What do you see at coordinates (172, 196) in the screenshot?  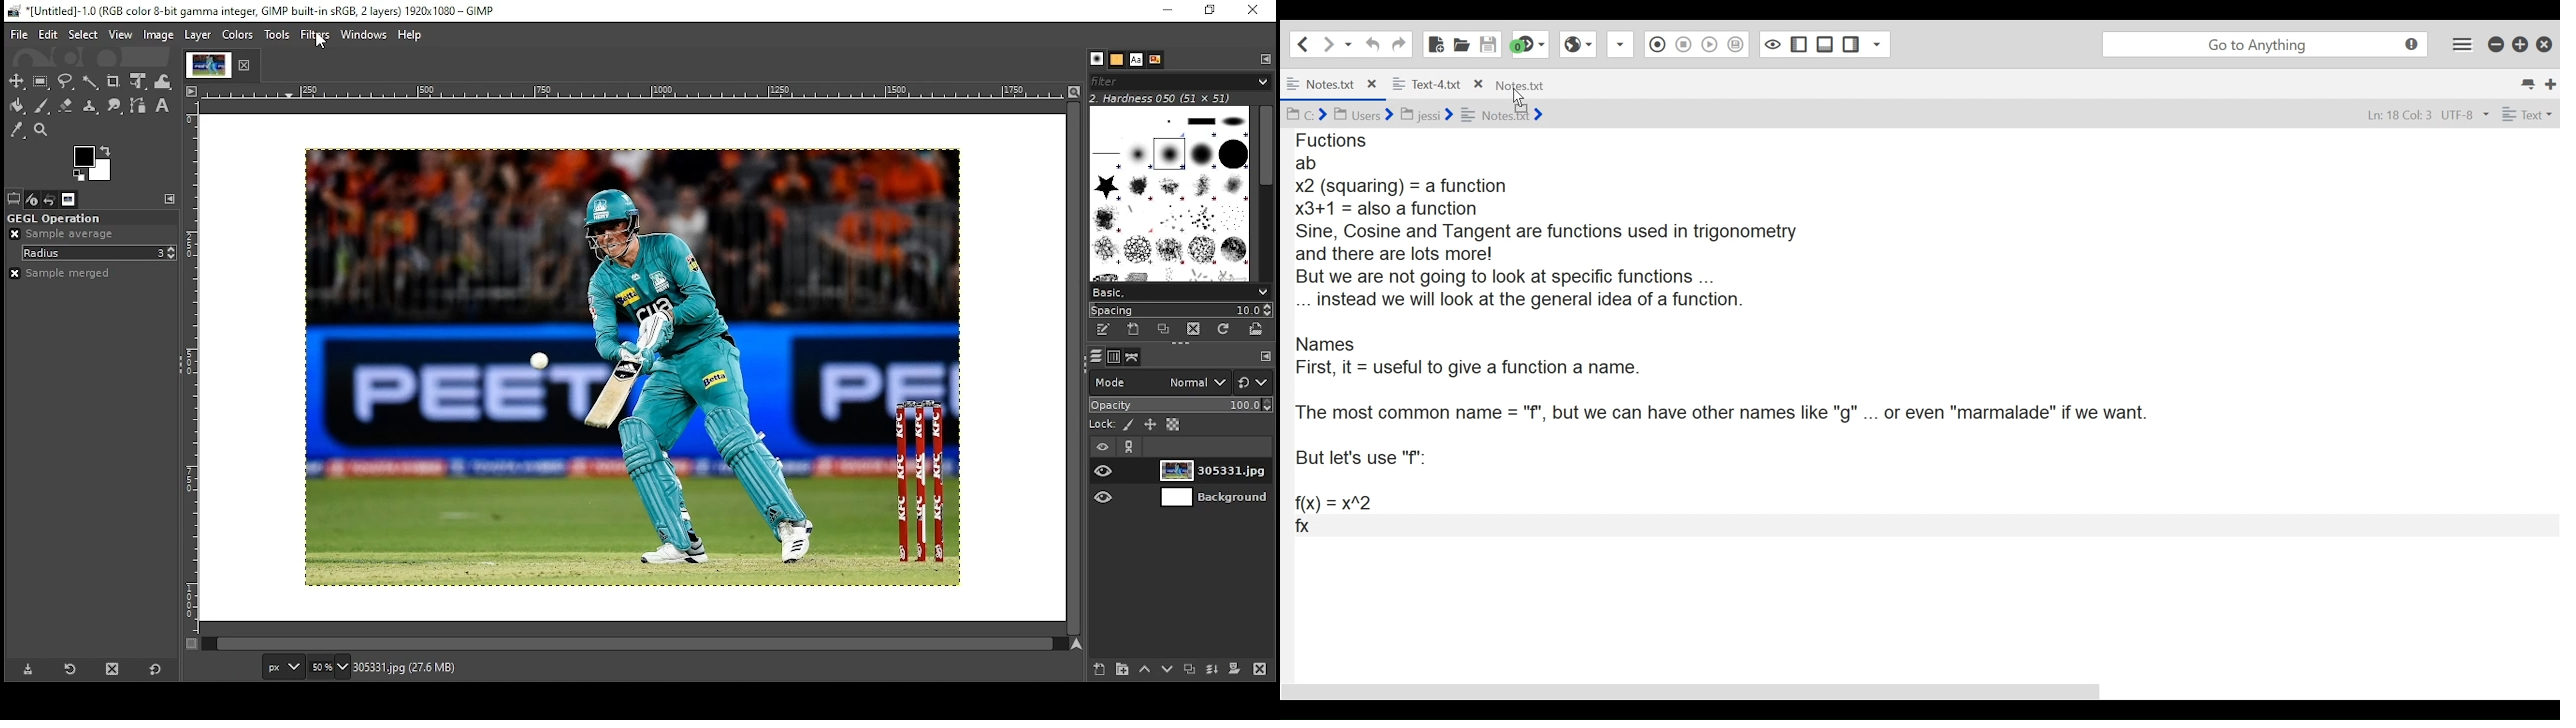 I see `configure this tab` at bounding box center [172, 196].